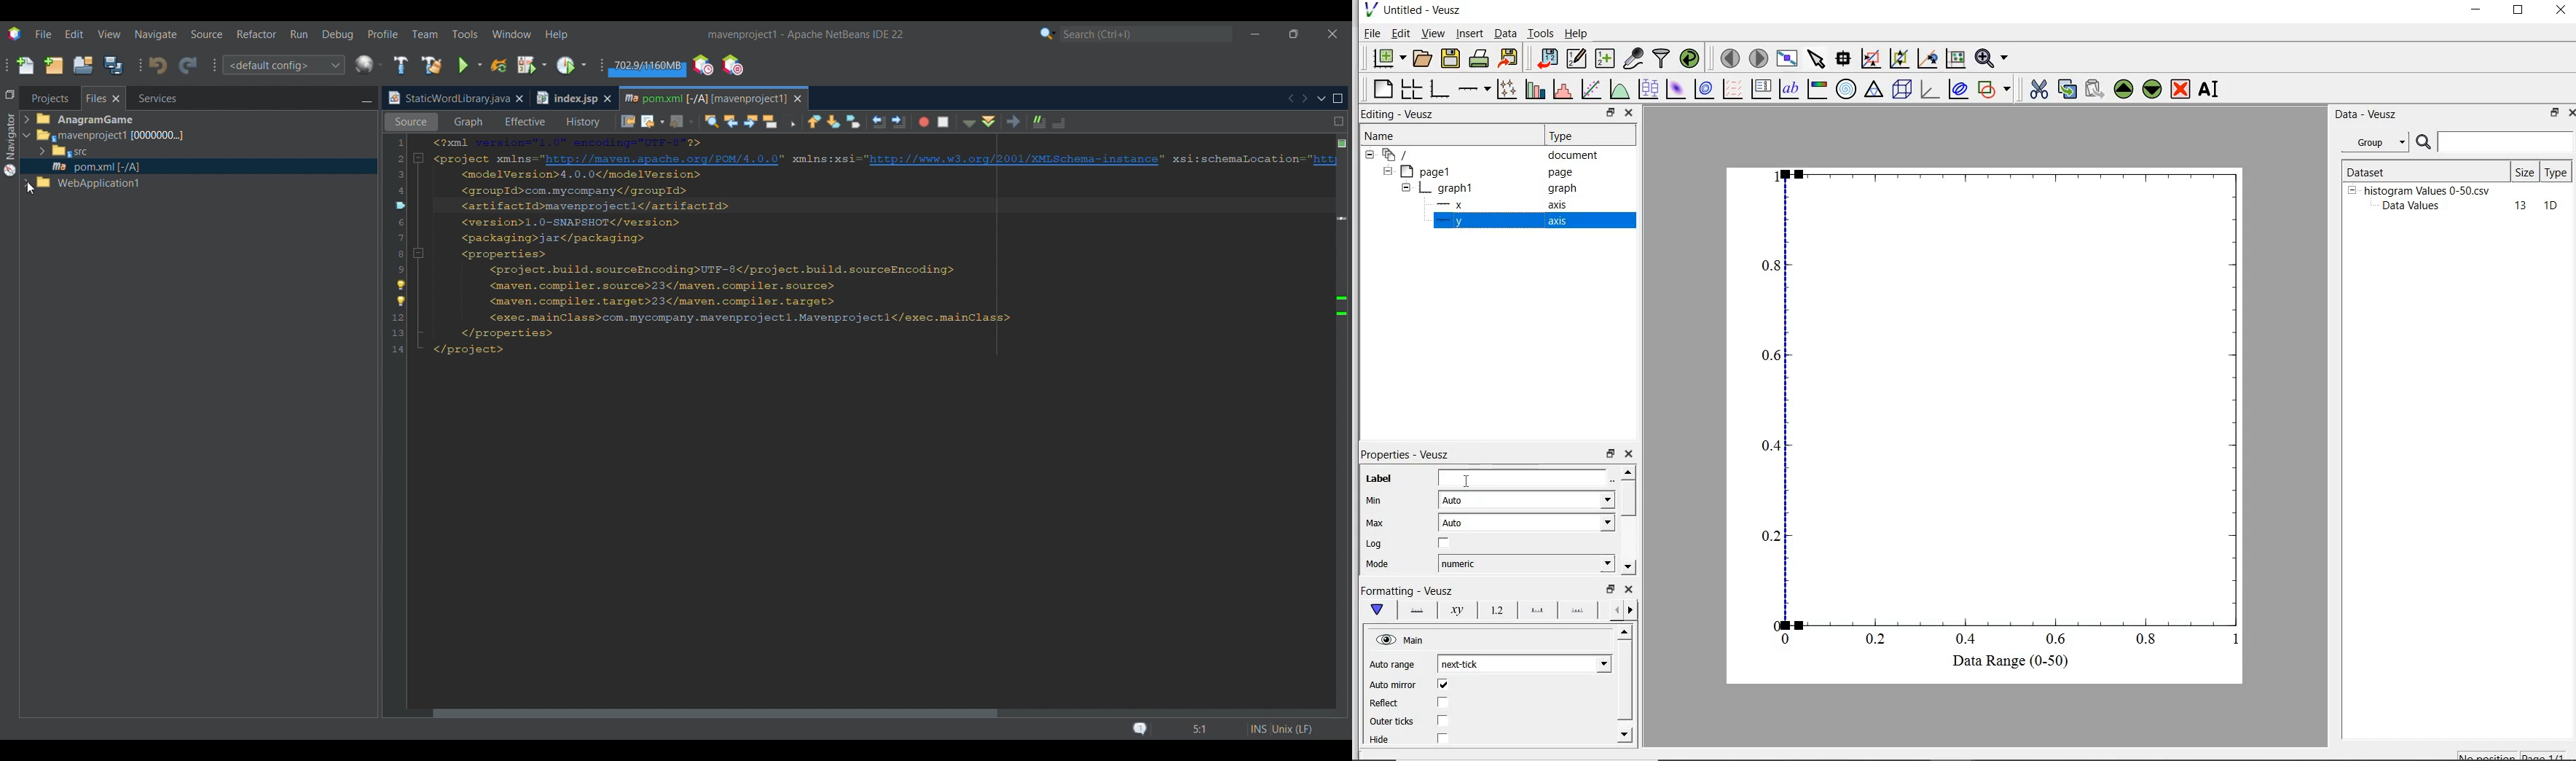 This screenshot has height=784, width=2576. Describe the element at coordinates (1526, 500) in the screenshot. I see `Auto` at that location.